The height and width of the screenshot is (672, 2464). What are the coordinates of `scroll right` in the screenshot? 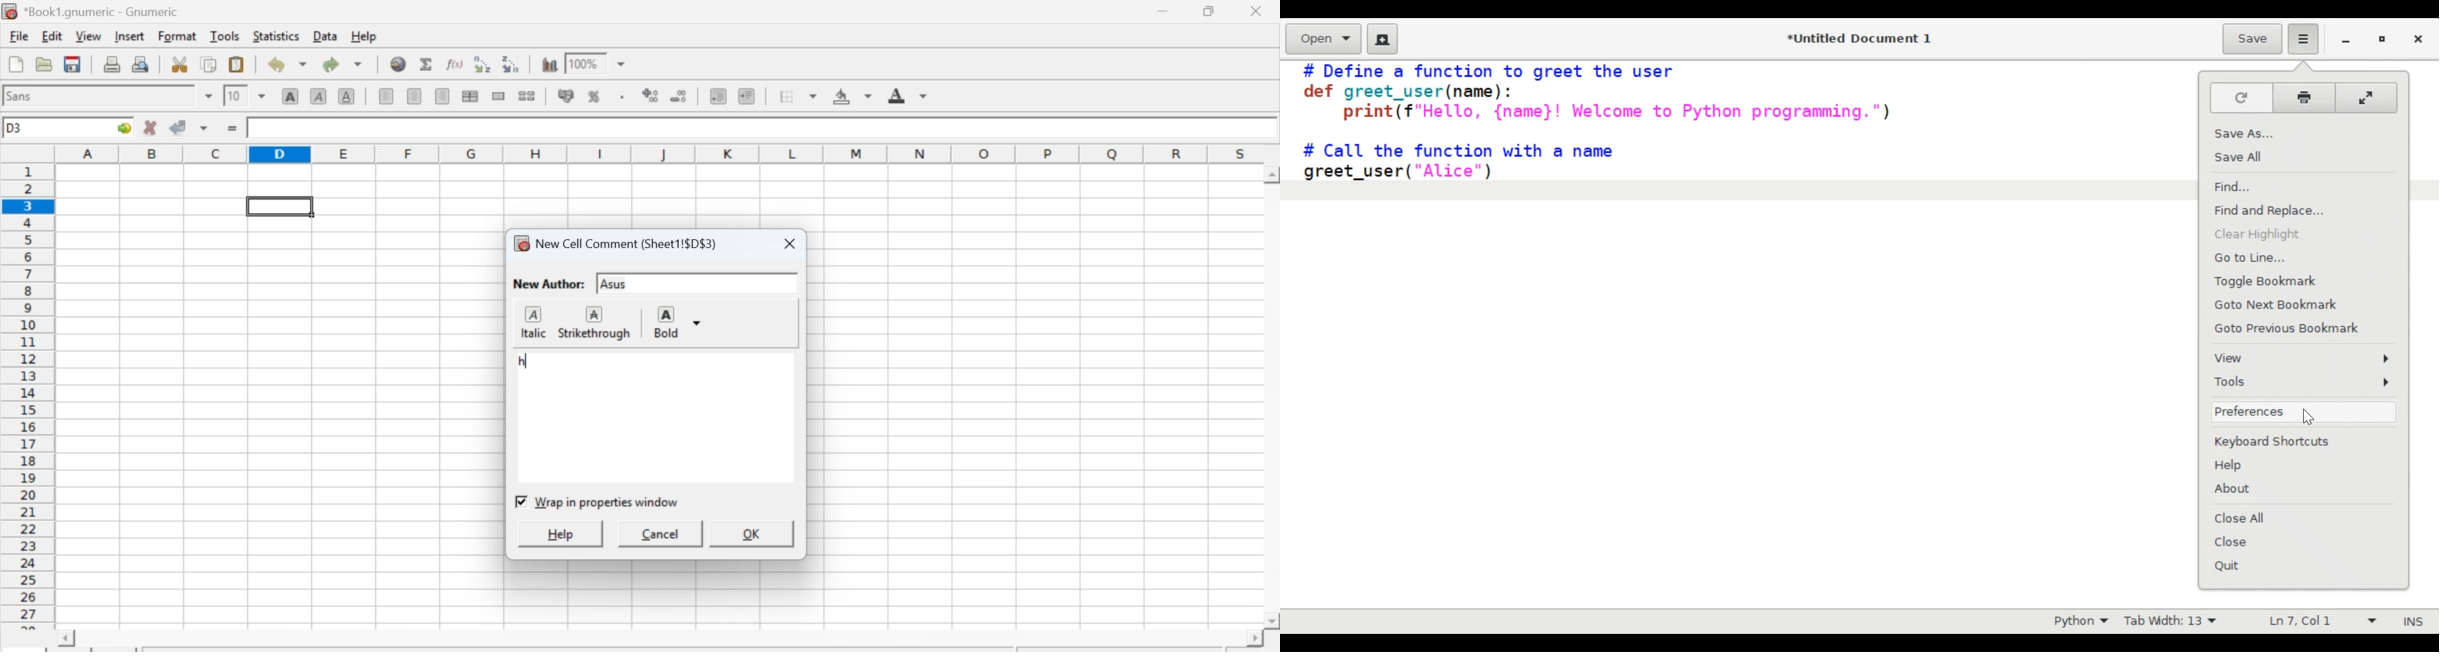 It's located at (1254, 638).